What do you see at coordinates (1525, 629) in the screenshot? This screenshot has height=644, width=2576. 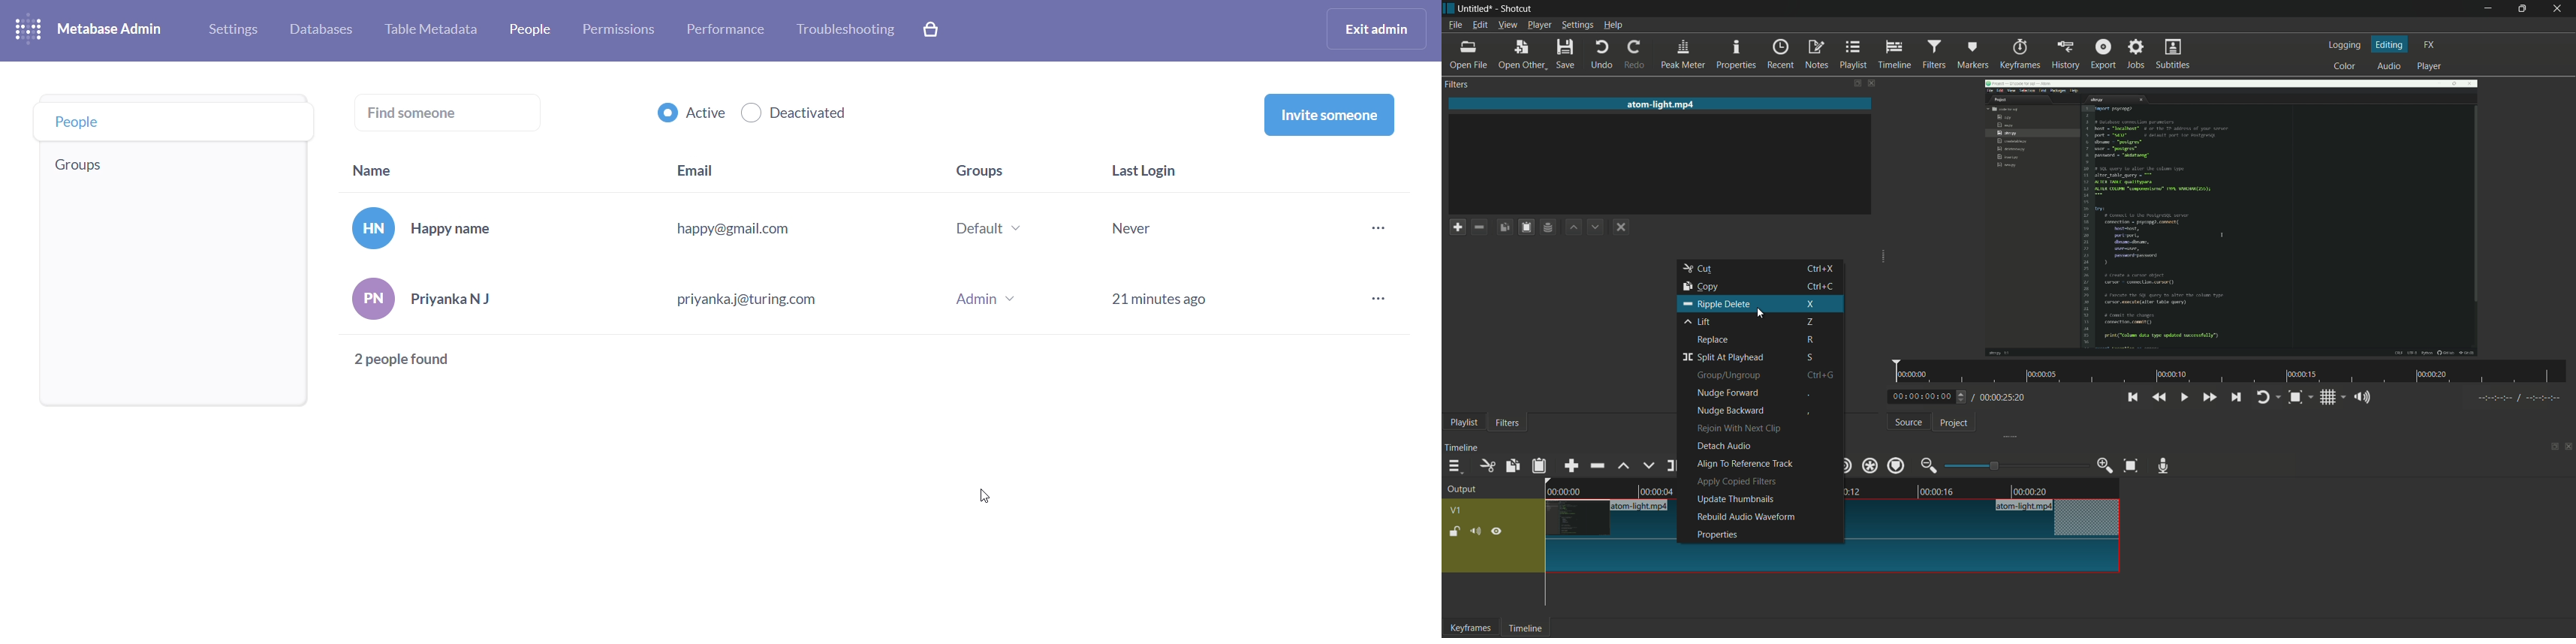 I see `timeline` at bounding box center [1525, 629].